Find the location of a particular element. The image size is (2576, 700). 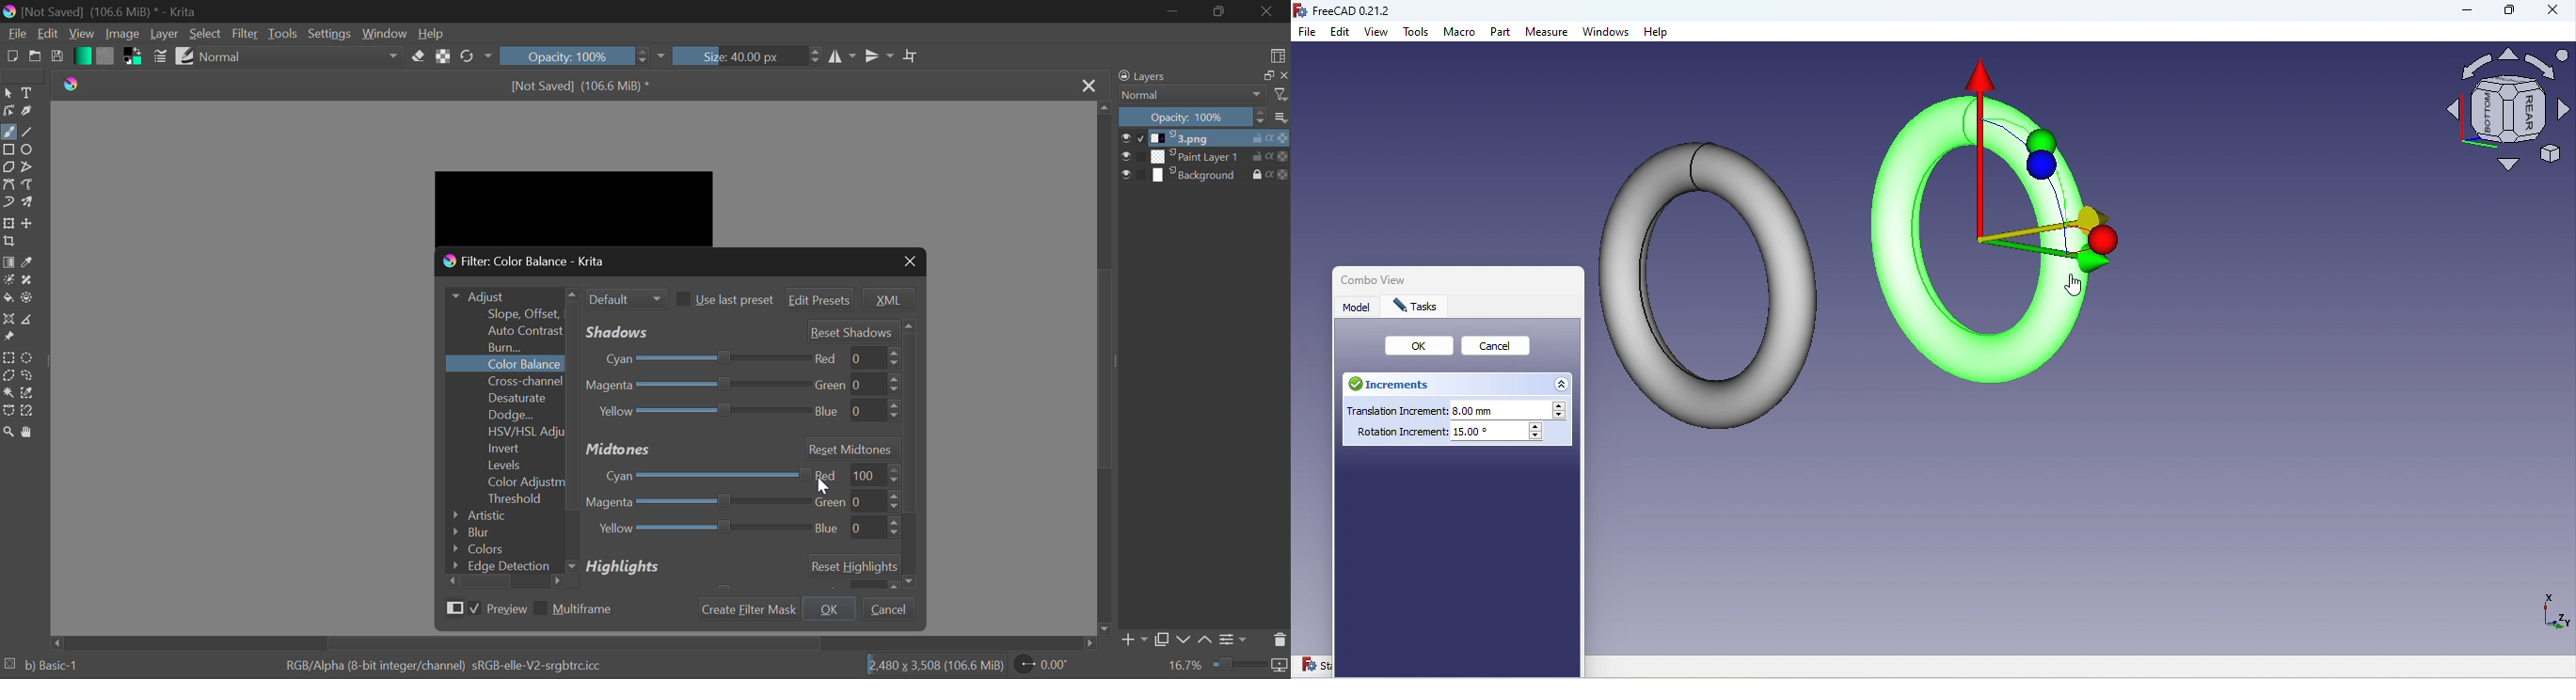

Measurements is located at coordinates (28, 319).